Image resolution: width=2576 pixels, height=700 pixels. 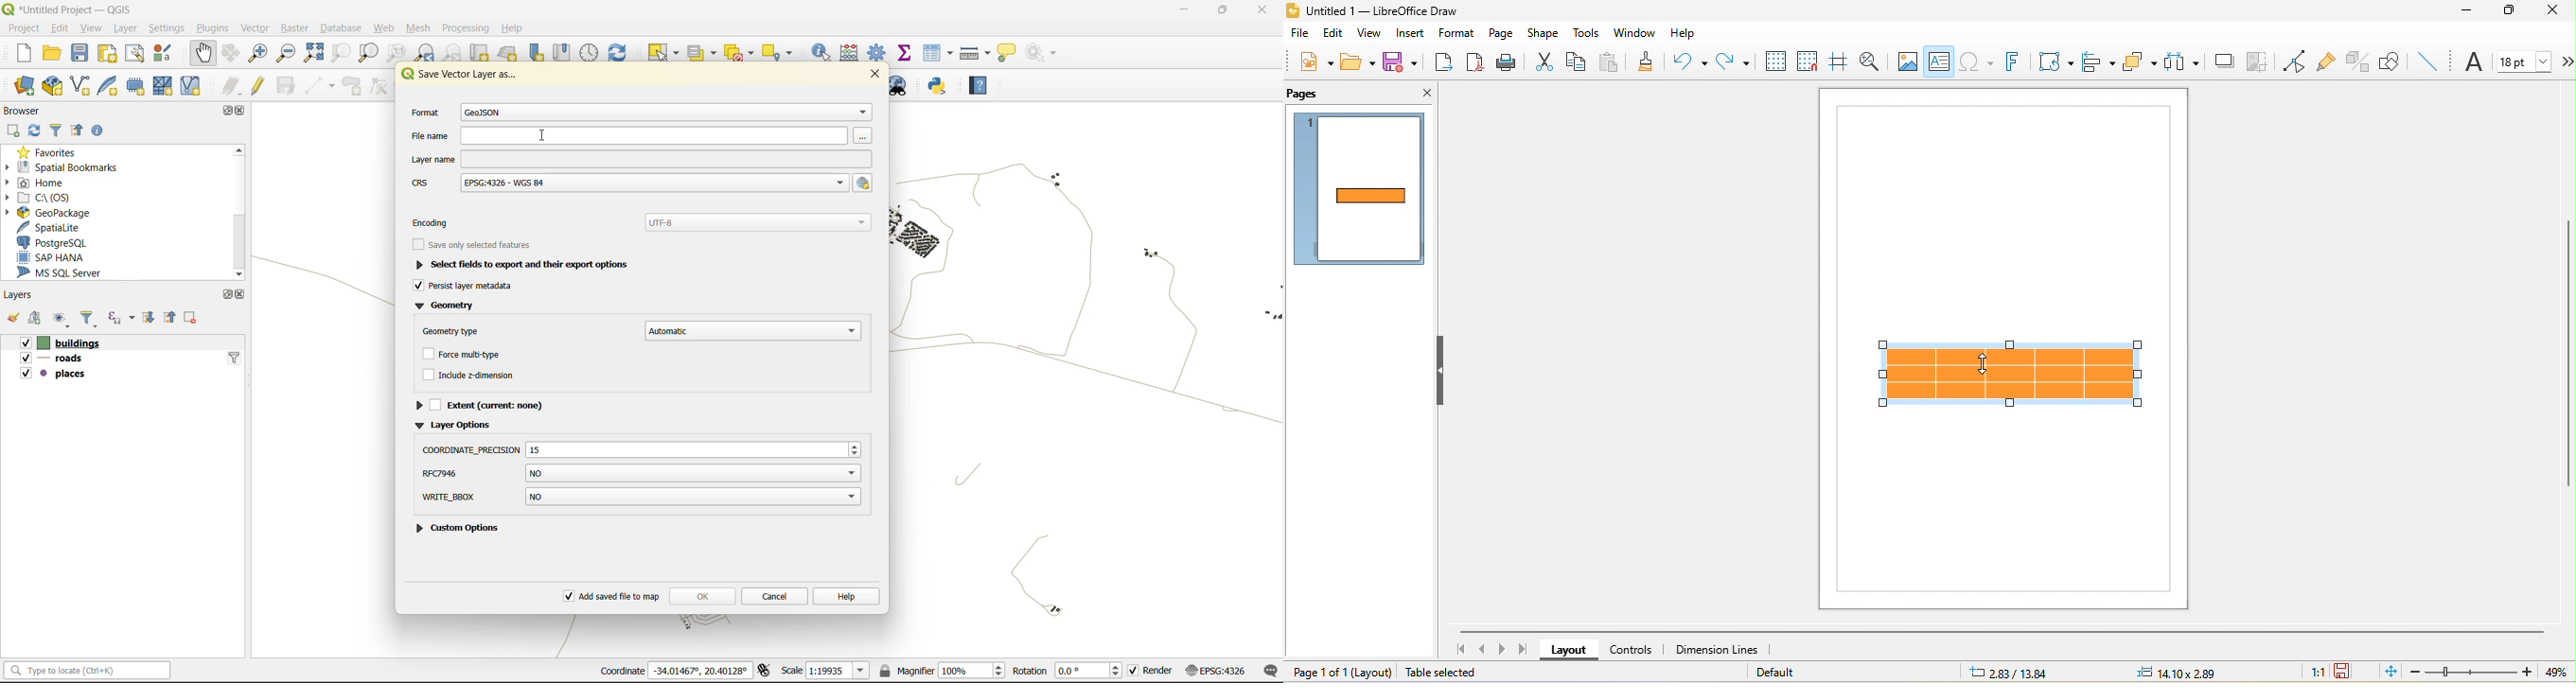 What do you see at coordinates (2013, 61) in the screenshot?
I see `fontwork text ` at bounding box center [2013, 61].